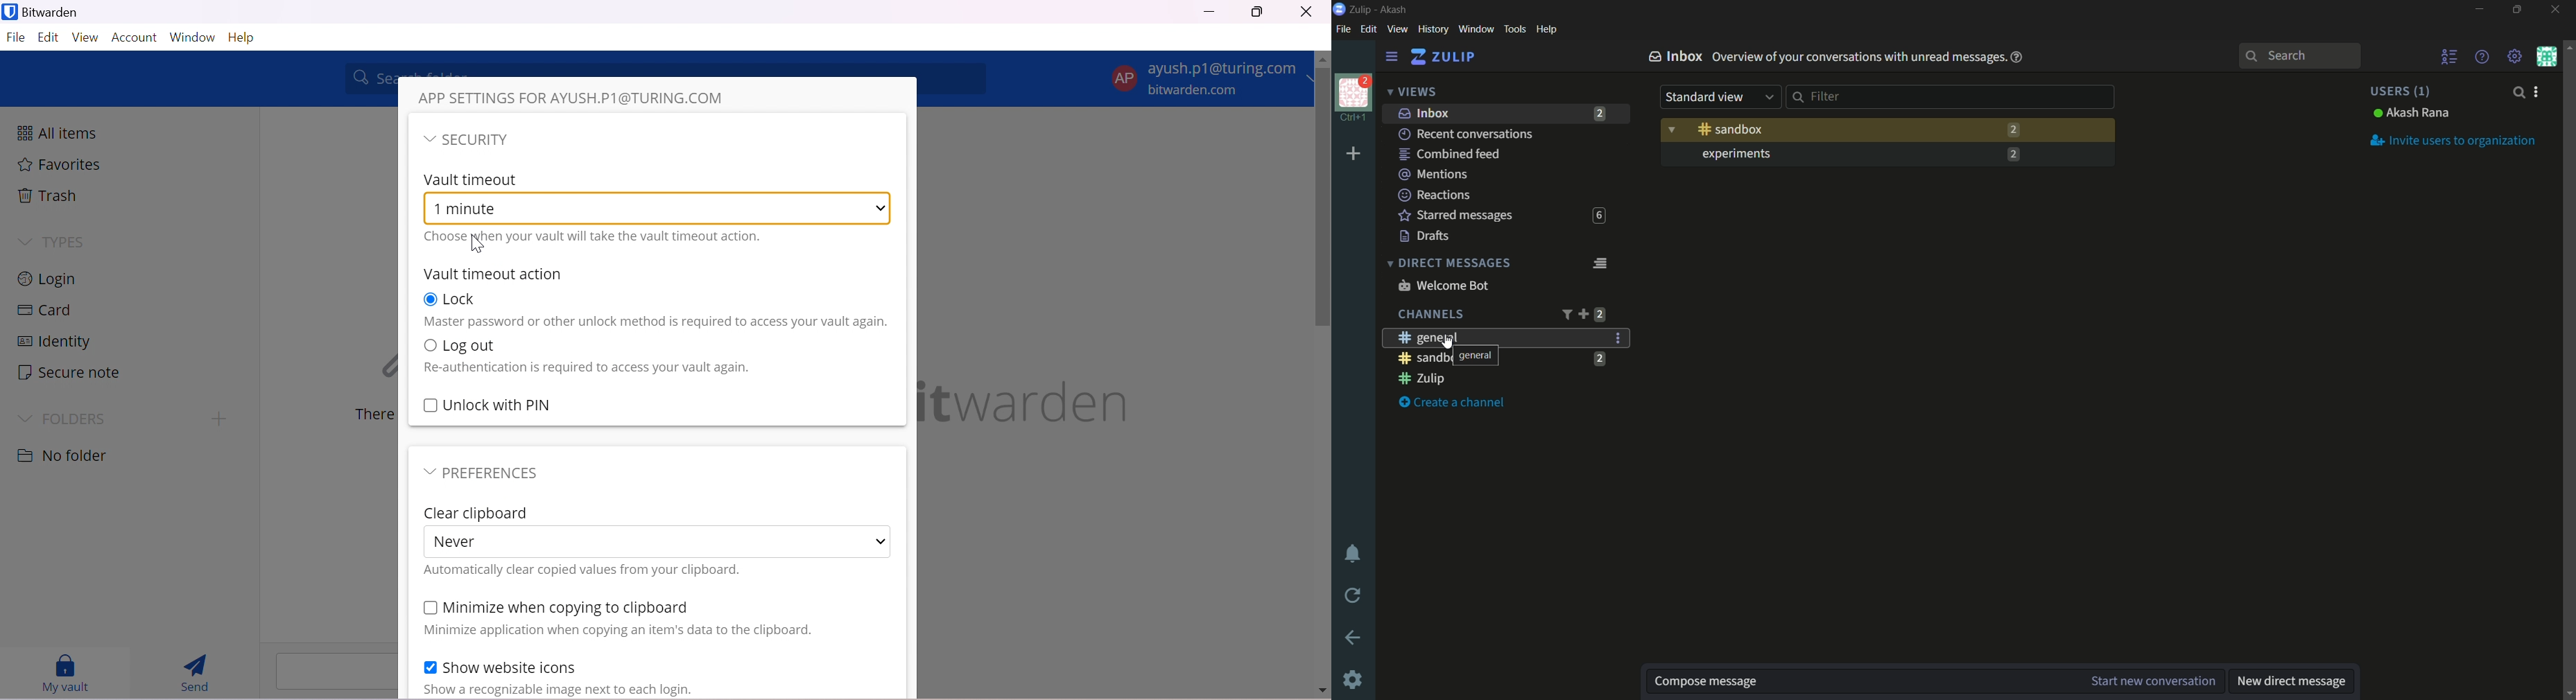 Image resolution: width=2576 pixels, height=700 pixels. Describe the element at coordinates (1362, 9) in the screenshot. I see `Zulip` at that location.